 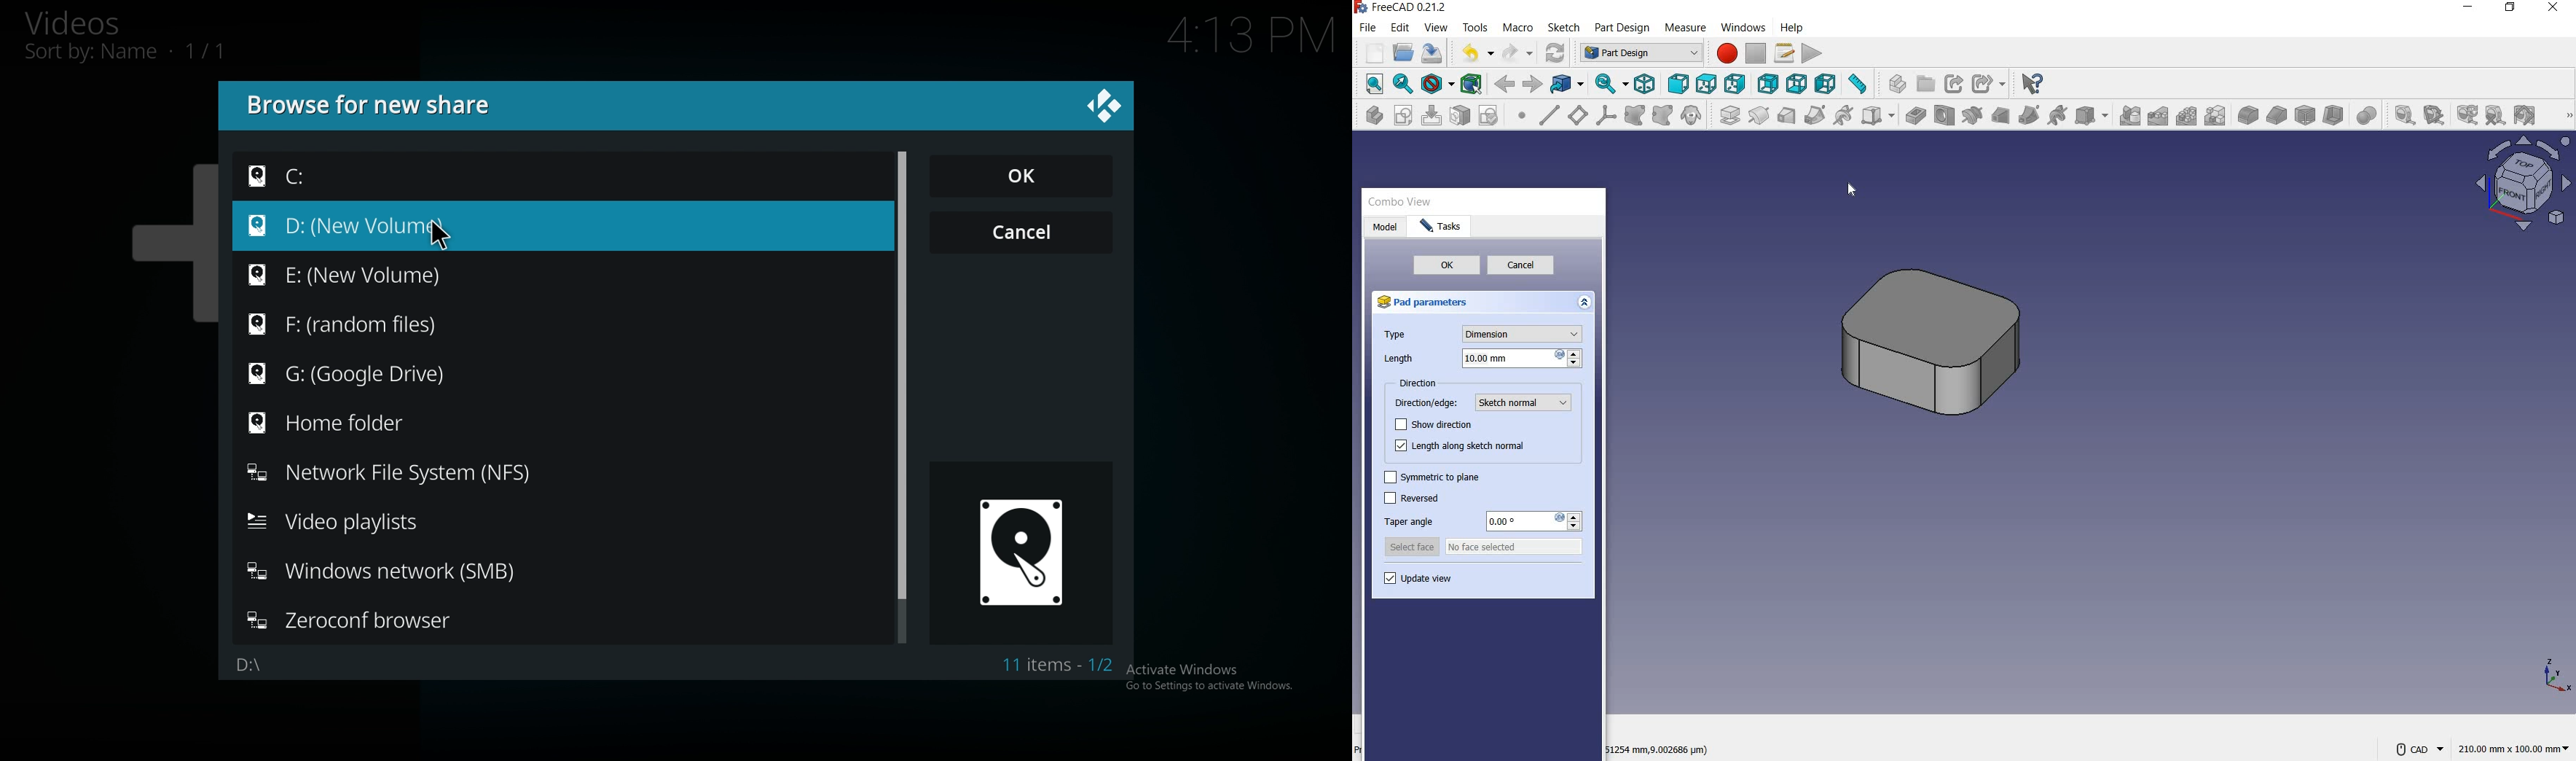 What do you see at coordinates (2093, 114) in the screenshot?
I see `create a subtractive primitive` at bounding box center [2093, 114].